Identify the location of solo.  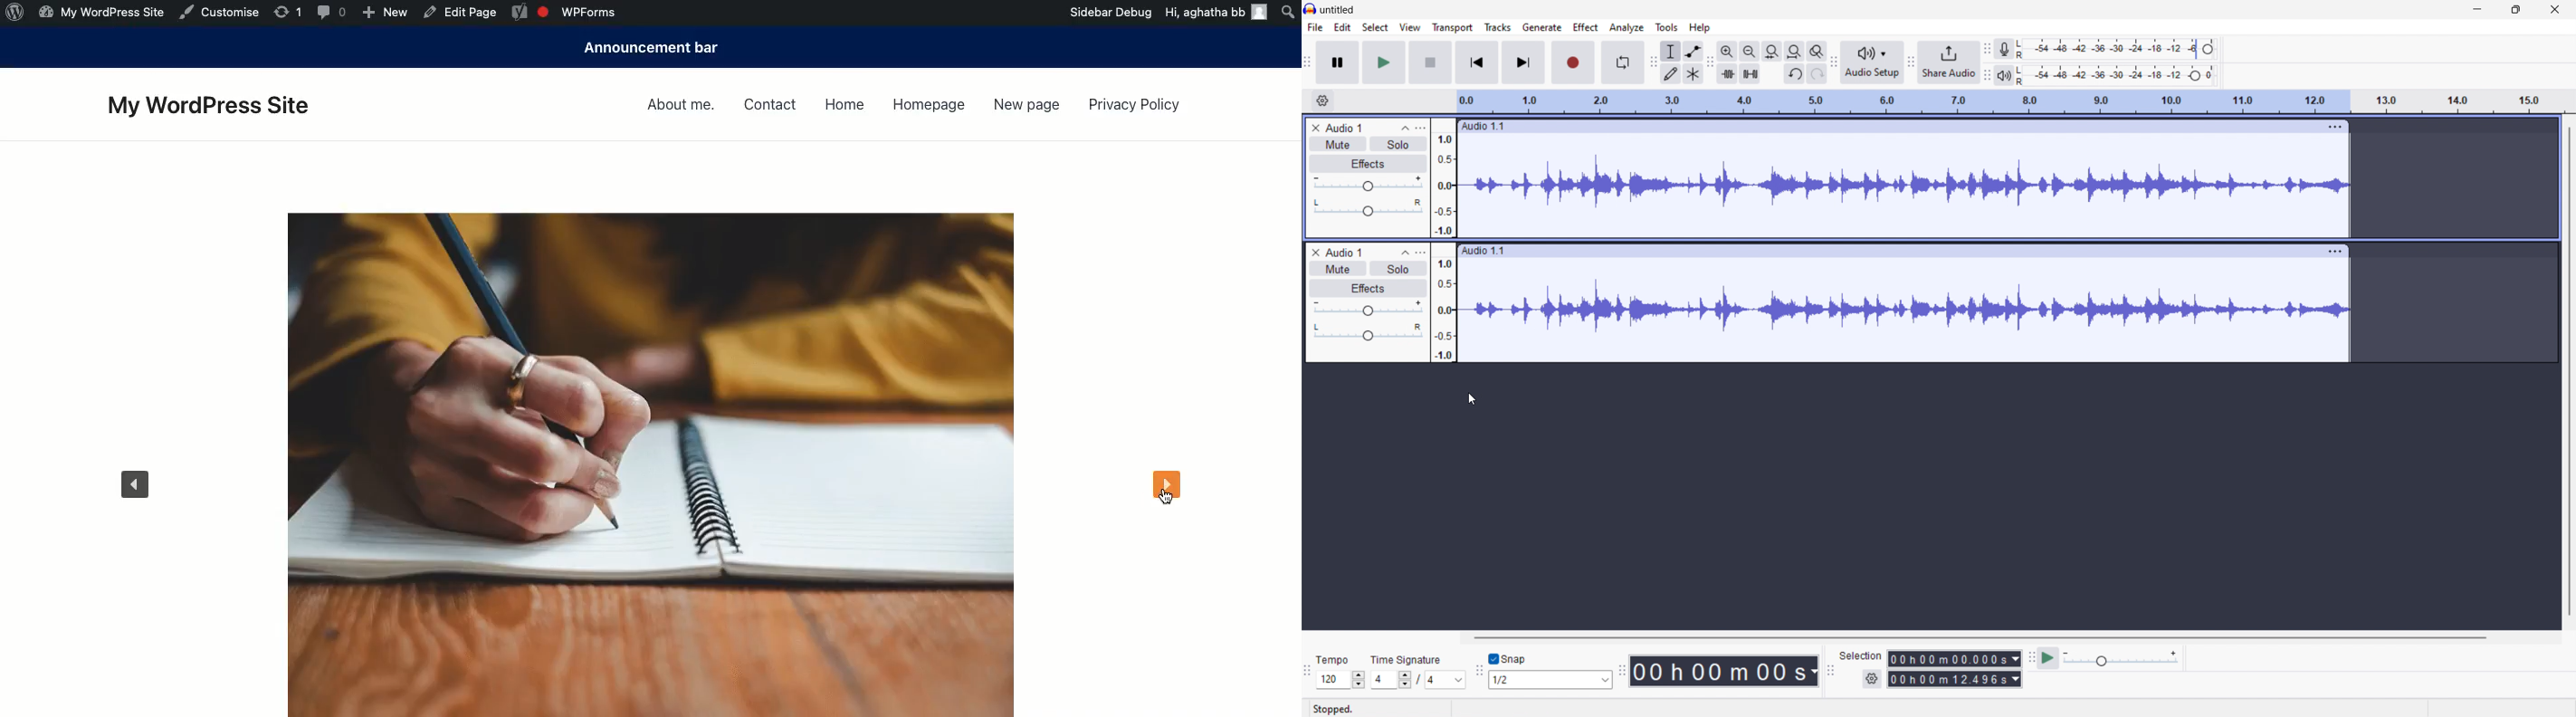
(1397, 144).